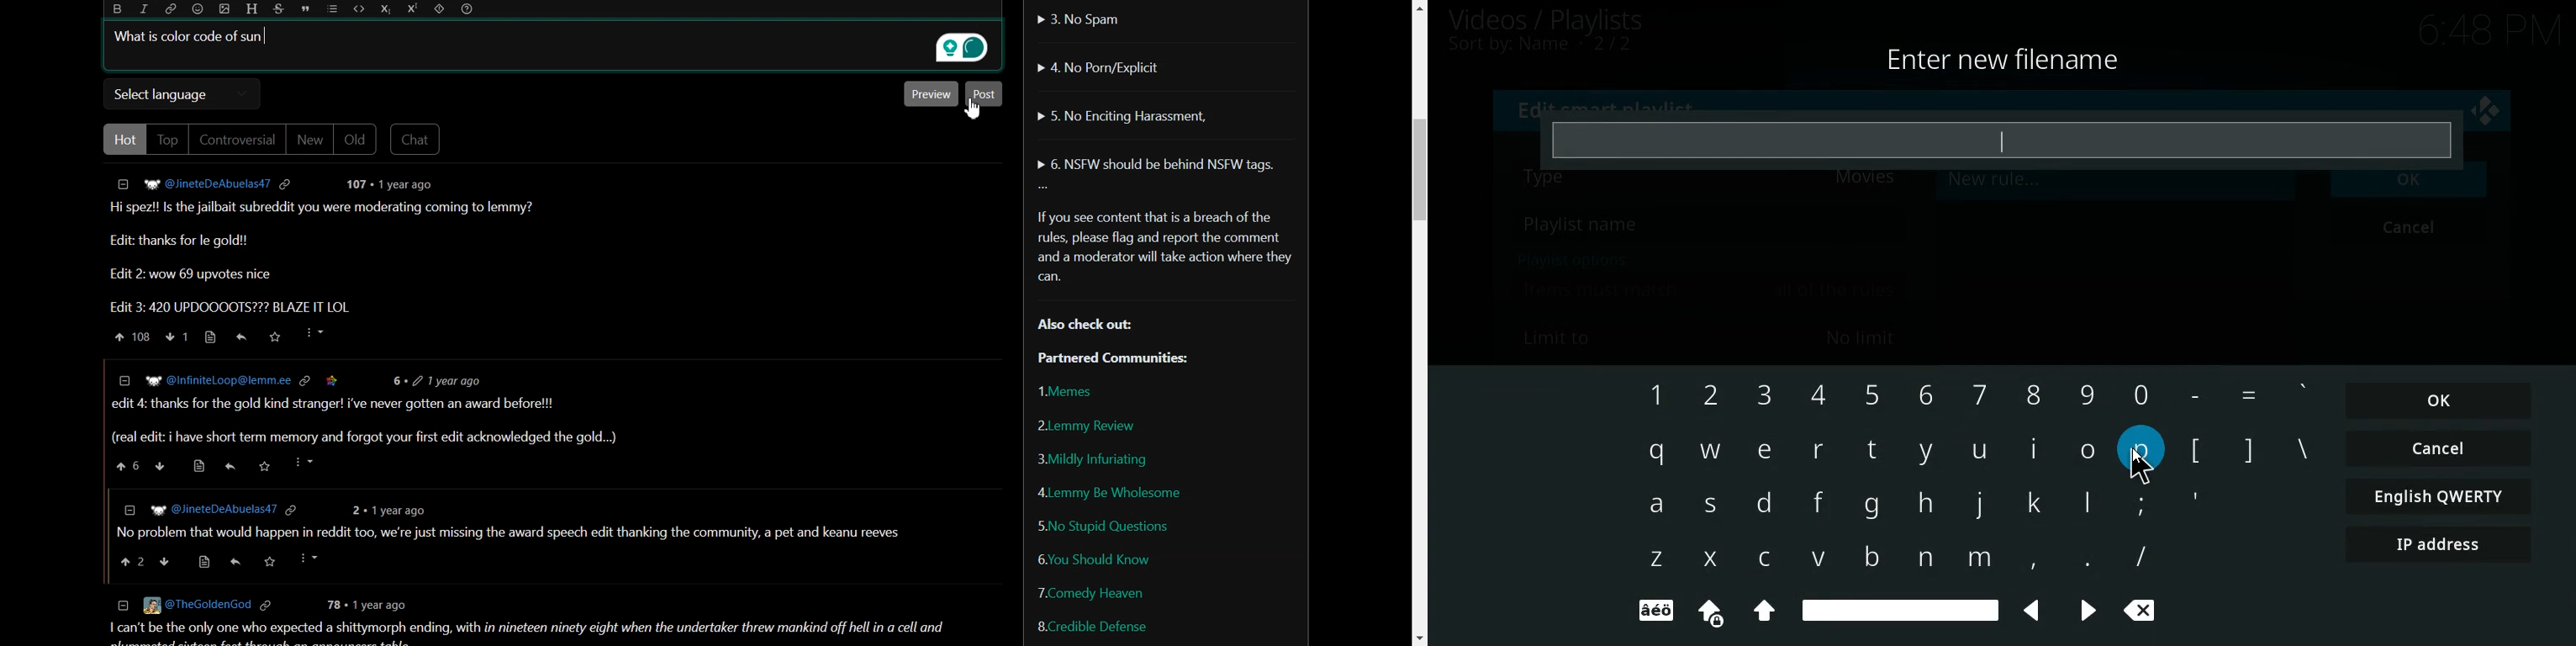 This screenshot has width=2576, height=672. Describe the element at coordinates (222, 308) in the screenshot. I see `Edit 3: 420 UPDOOOOTS??? BLAZE IT LOL` at that location.